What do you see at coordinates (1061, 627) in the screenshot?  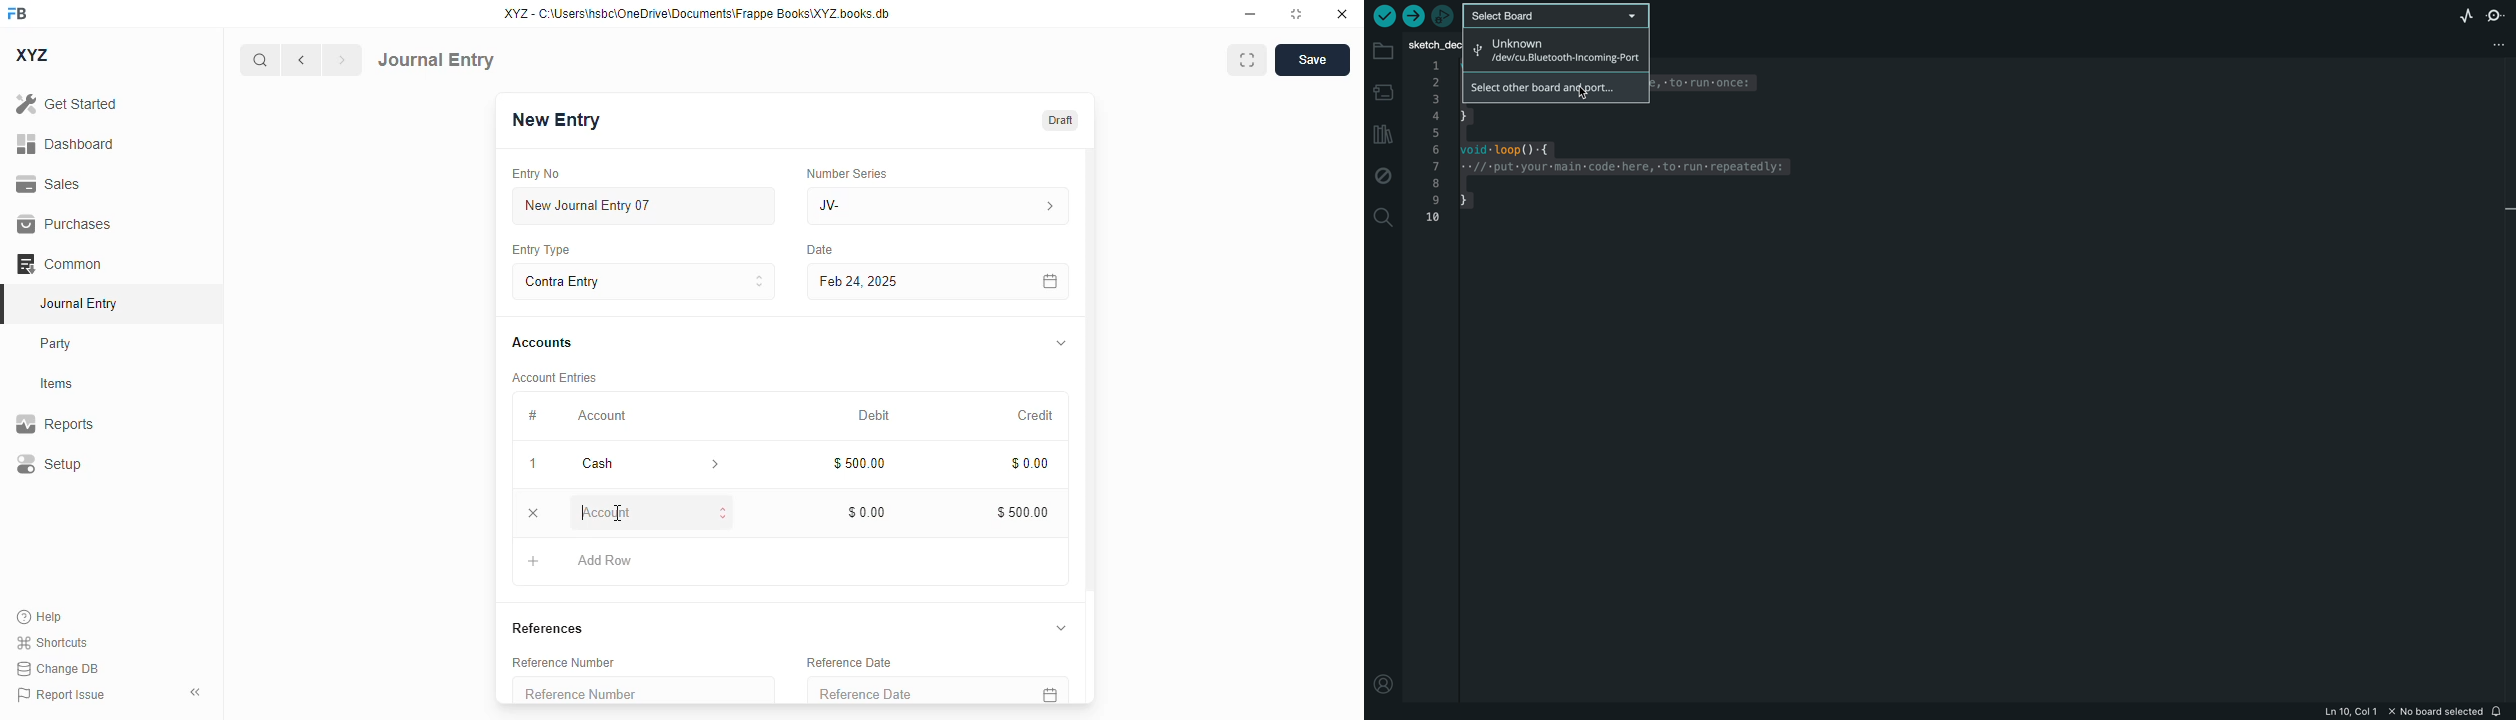 I see `toggle expand/collapse` at bounding box center [1061, 627].